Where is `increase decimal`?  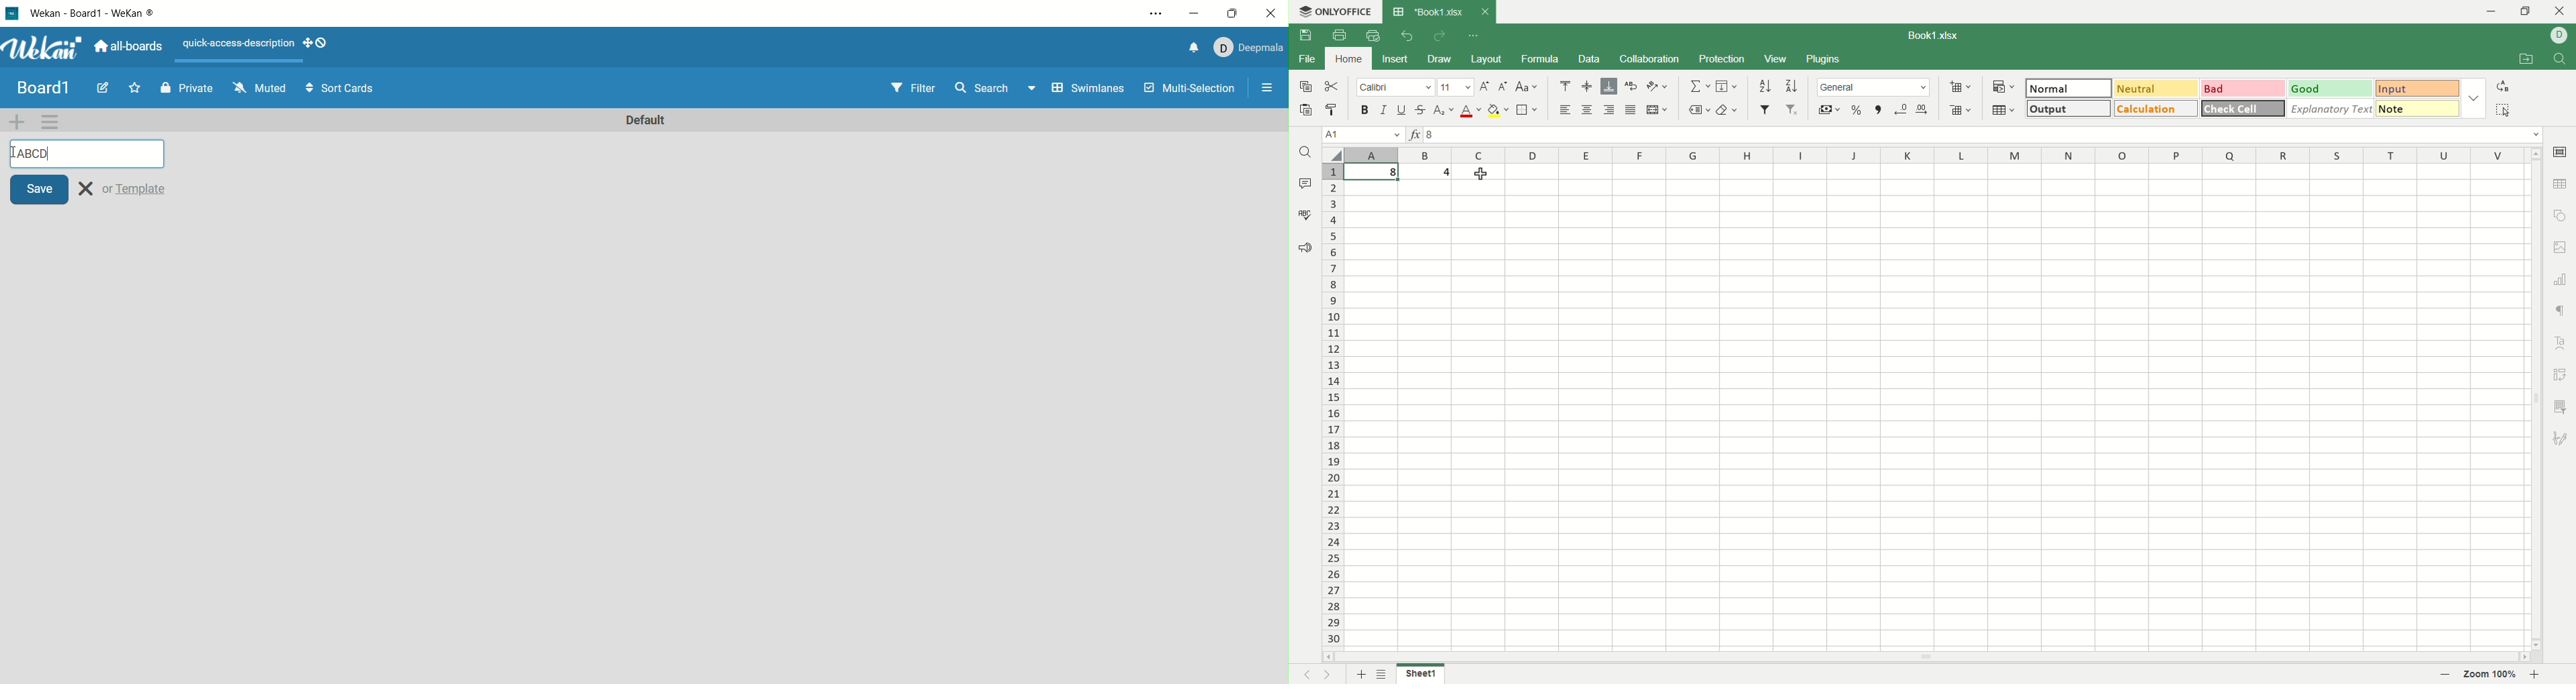 increase decimal is located at coordinates (1924, 109).